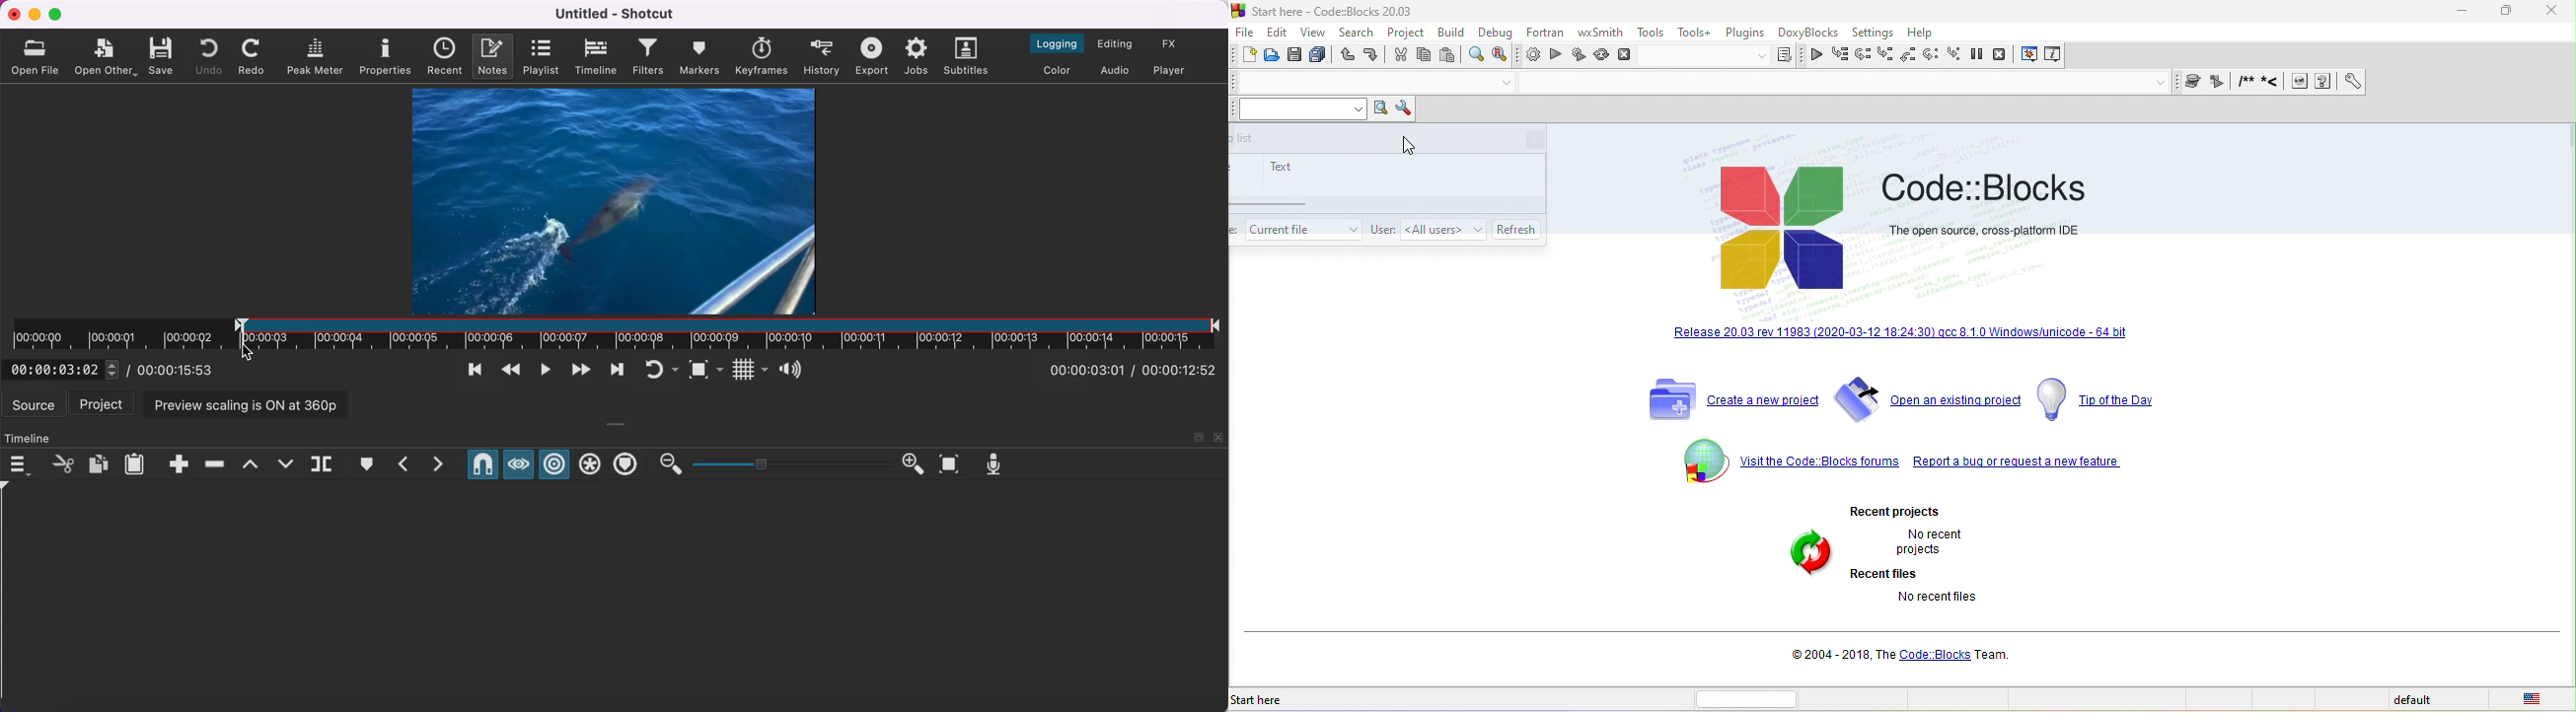 This screenshot has width=2576, height=728. I want to click on tools+, so click(1695, 34).